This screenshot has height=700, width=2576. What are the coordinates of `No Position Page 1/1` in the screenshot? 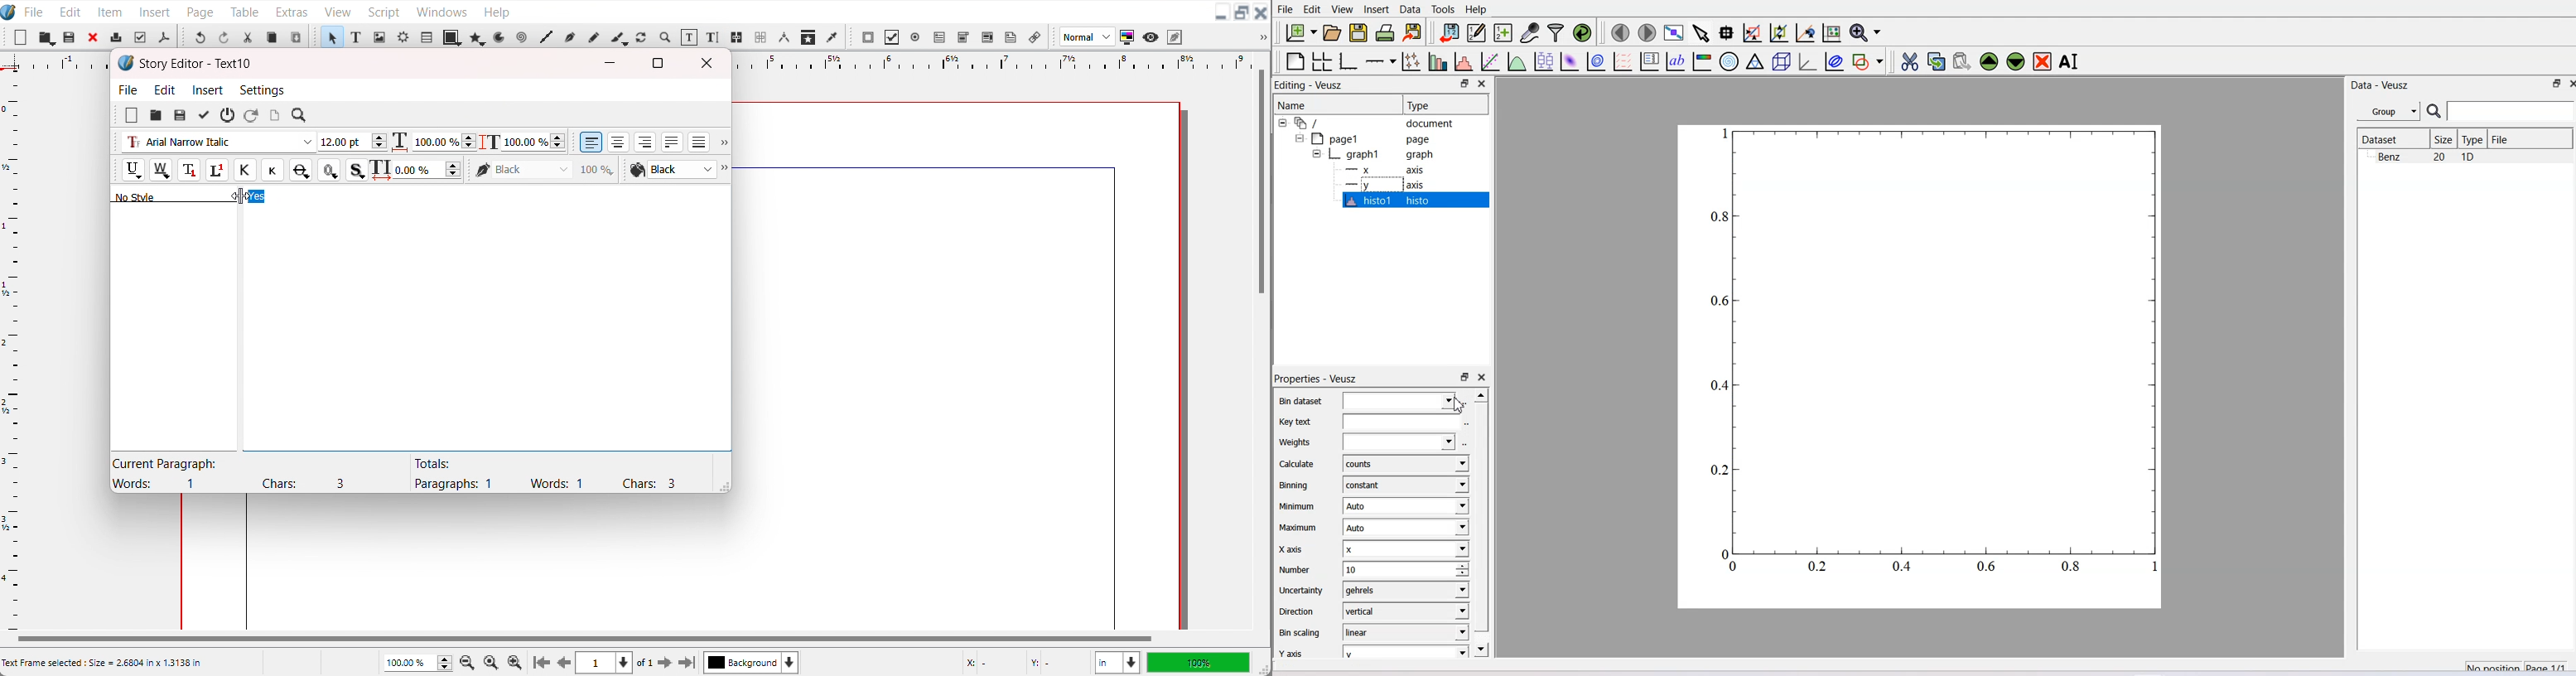 It's located at (2515, 665).